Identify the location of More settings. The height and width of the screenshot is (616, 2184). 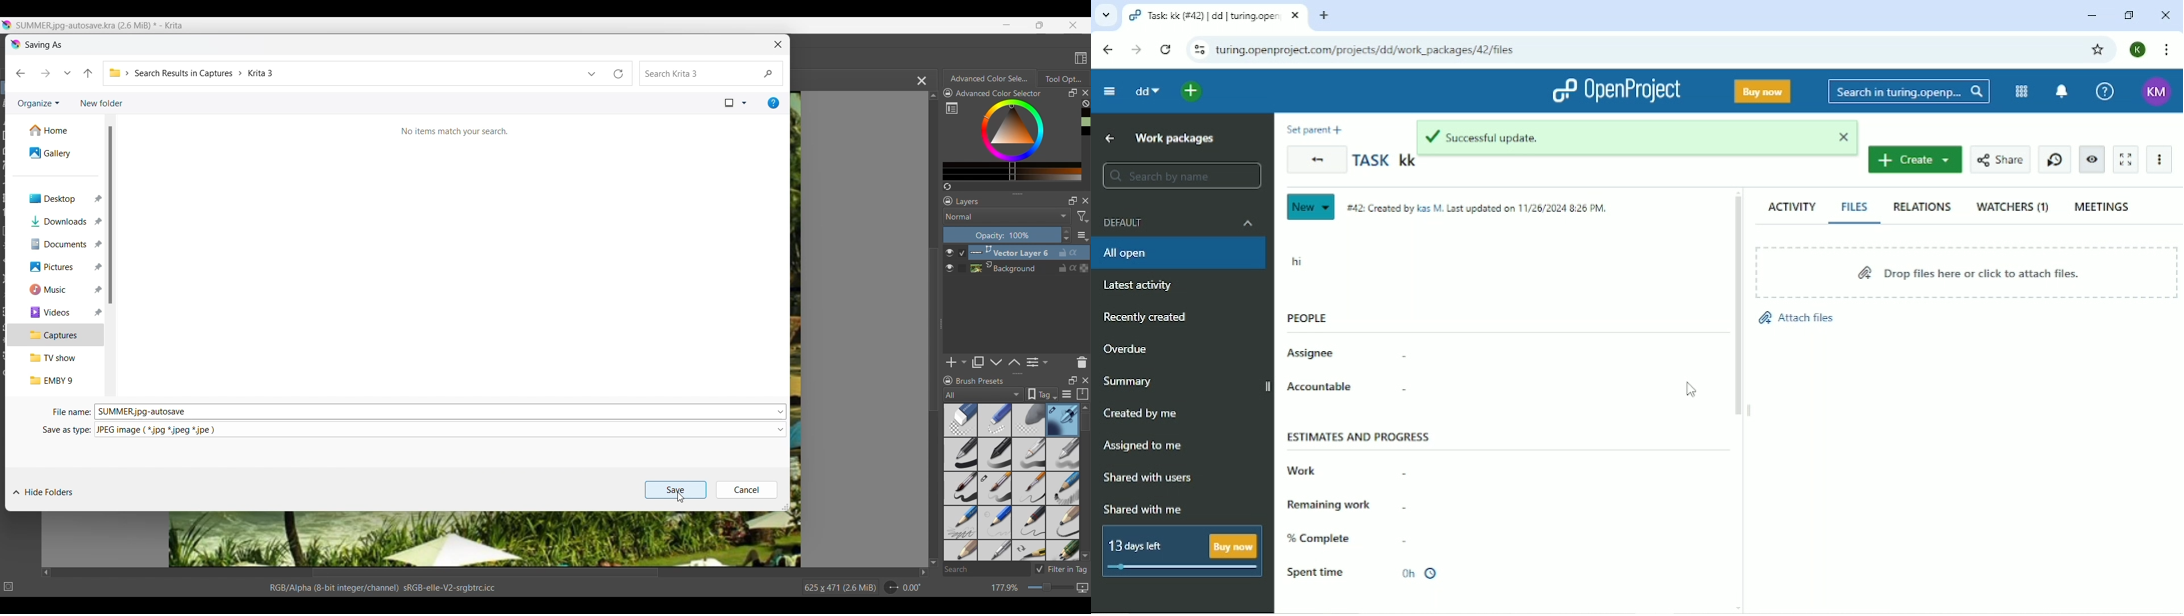
(1084, 235).